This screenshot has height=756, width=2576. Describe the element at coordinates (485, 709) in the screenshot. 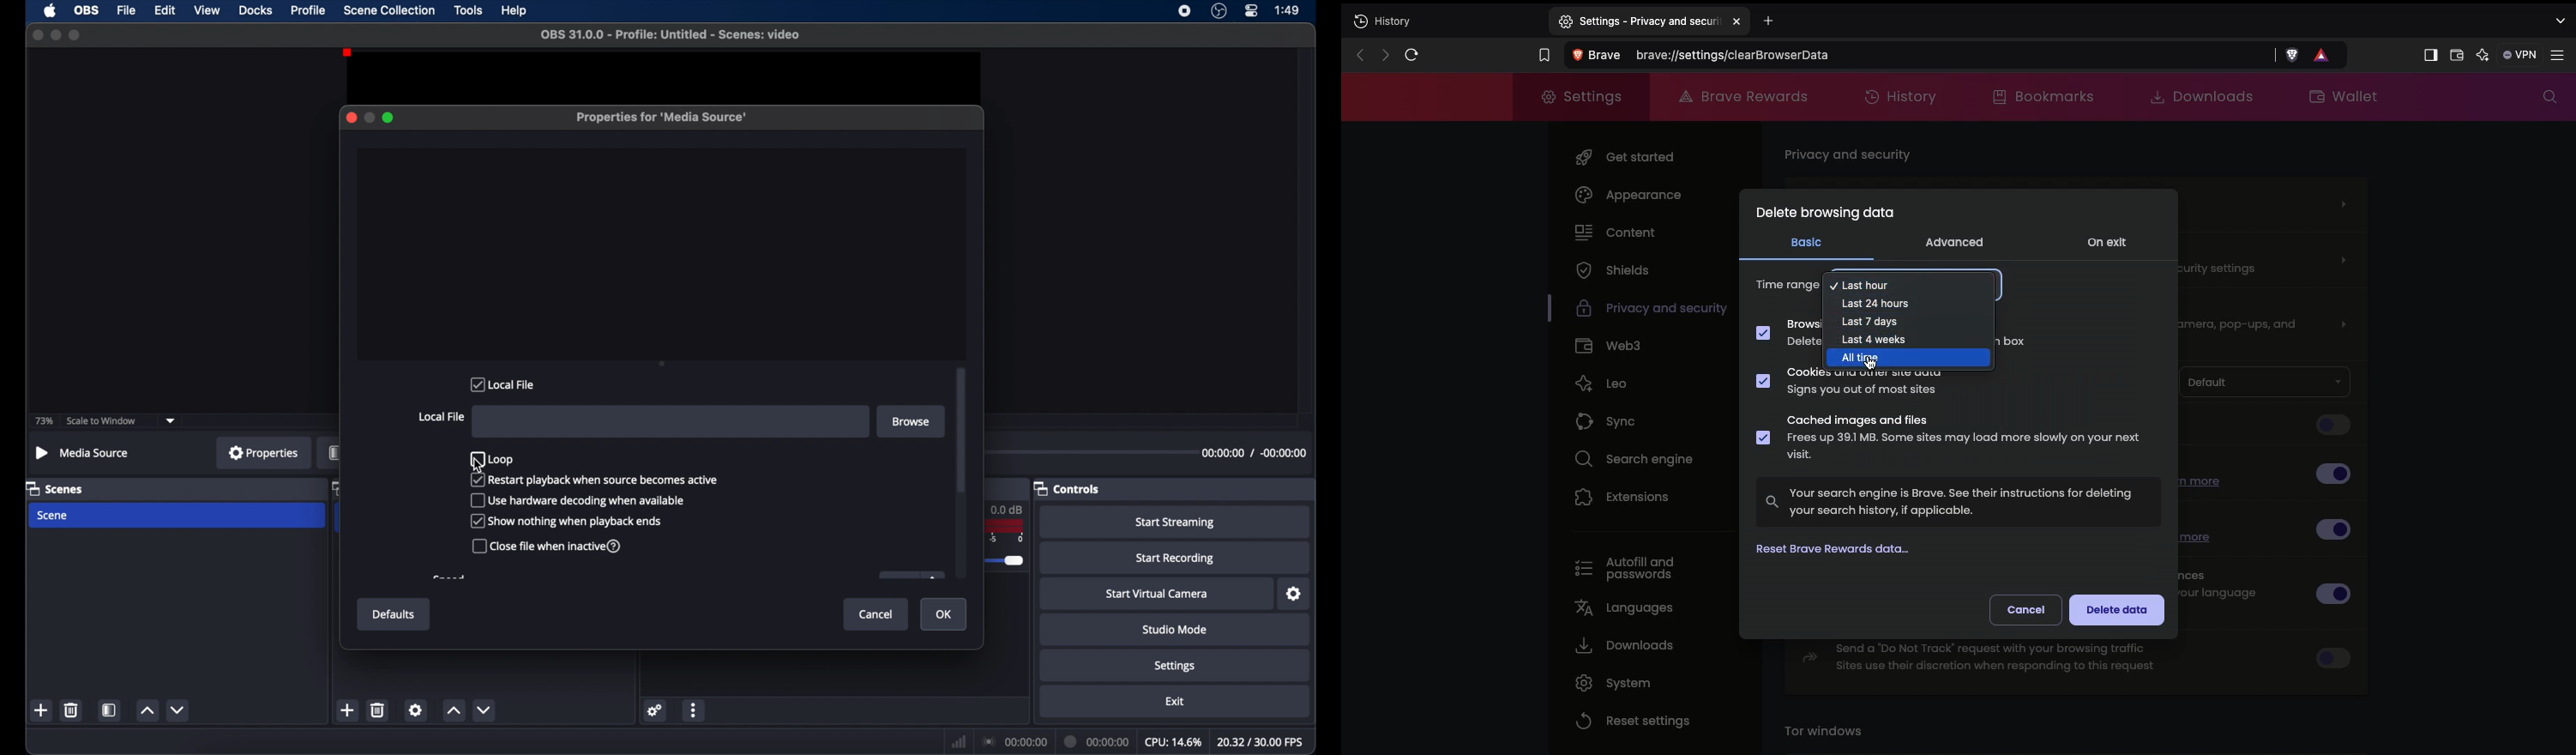

I see `decrement` at that location.